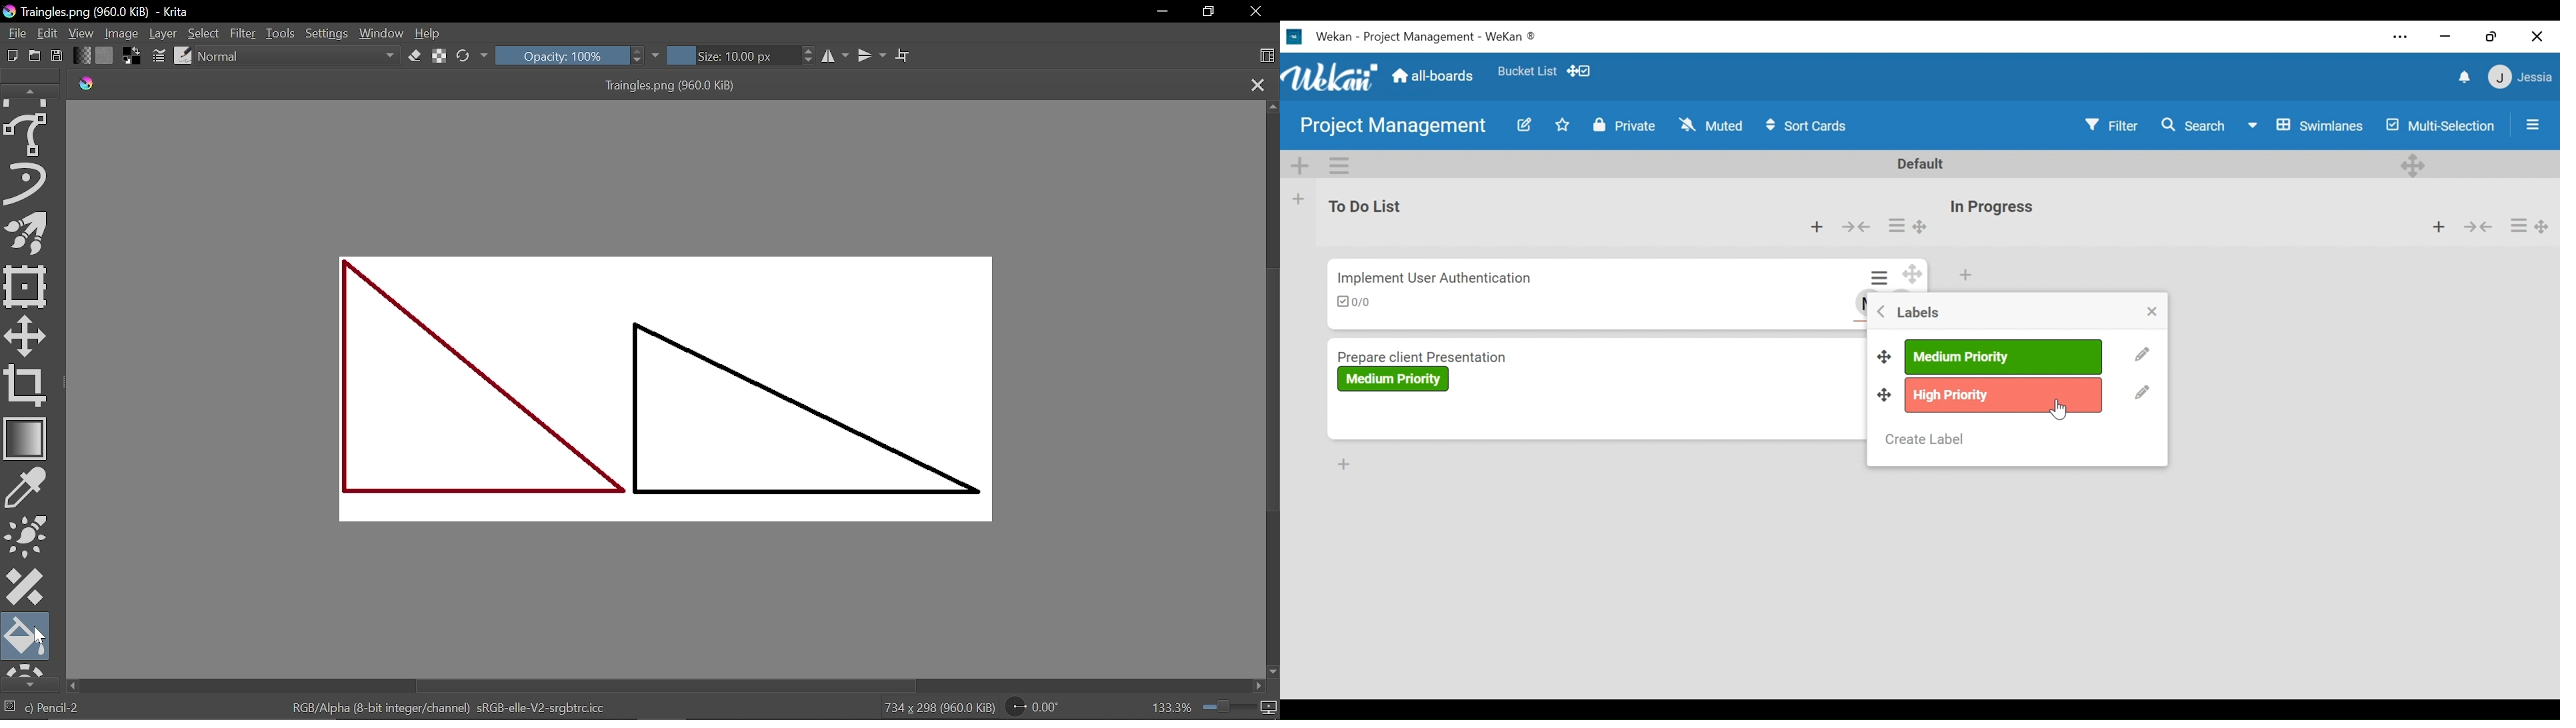 The width and height of the screenshot is (2576, 728). What do you see at coordinates (1272, 107) in the screenshot?
I see `Move up` at bounding box center [1272, 107].